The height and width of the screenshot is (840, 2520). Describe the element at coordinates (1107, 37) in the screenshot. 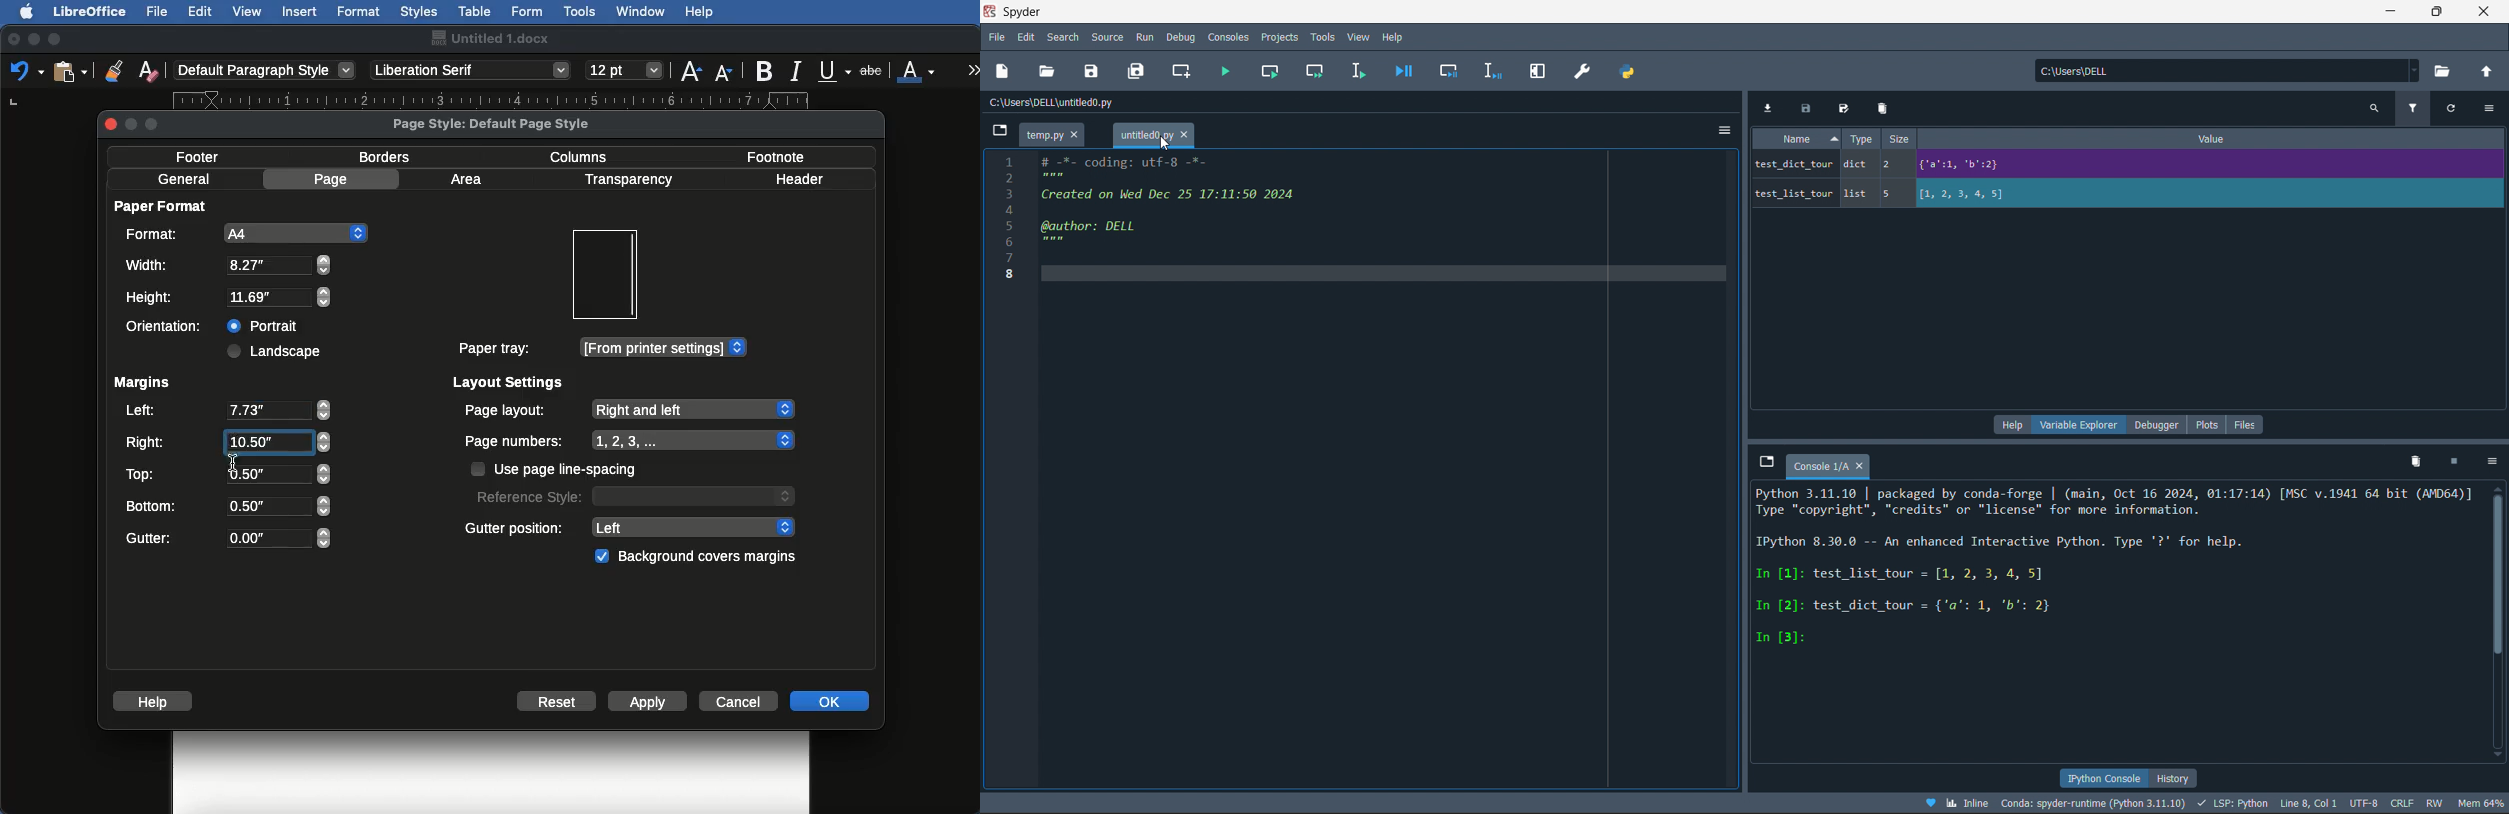

I see `source` at that location.